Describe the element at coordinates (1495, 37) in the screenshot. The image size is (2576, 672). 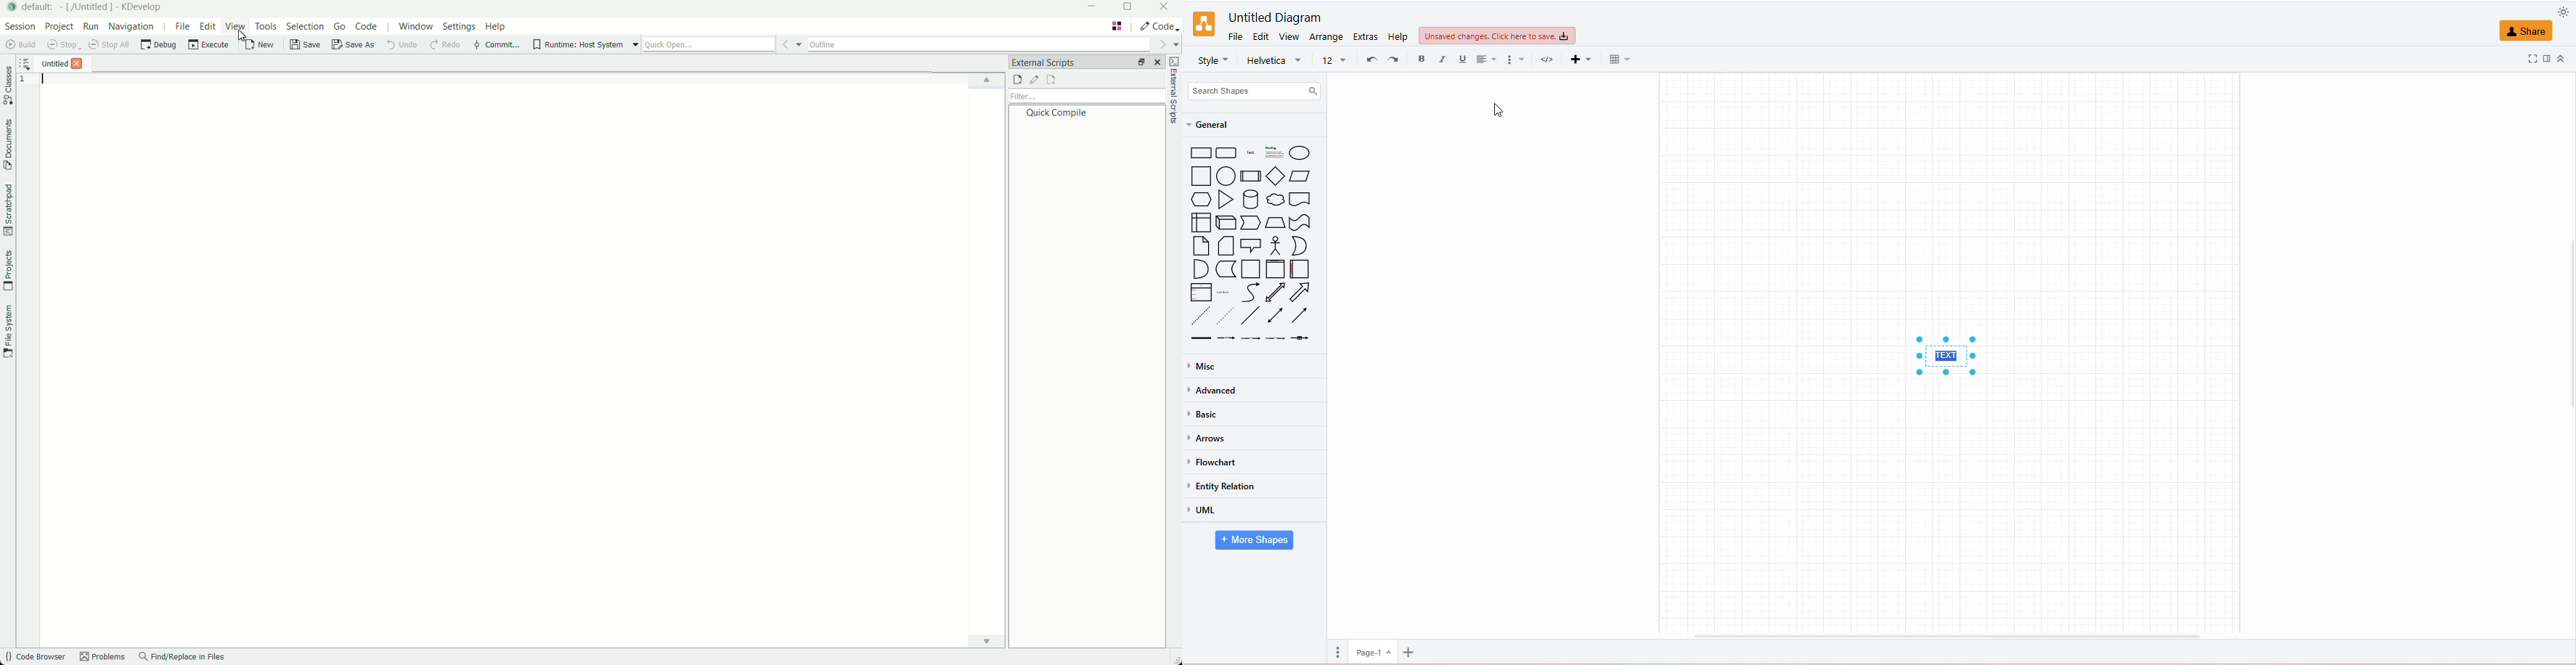
I see `unsaved changes click here to save` at that location.